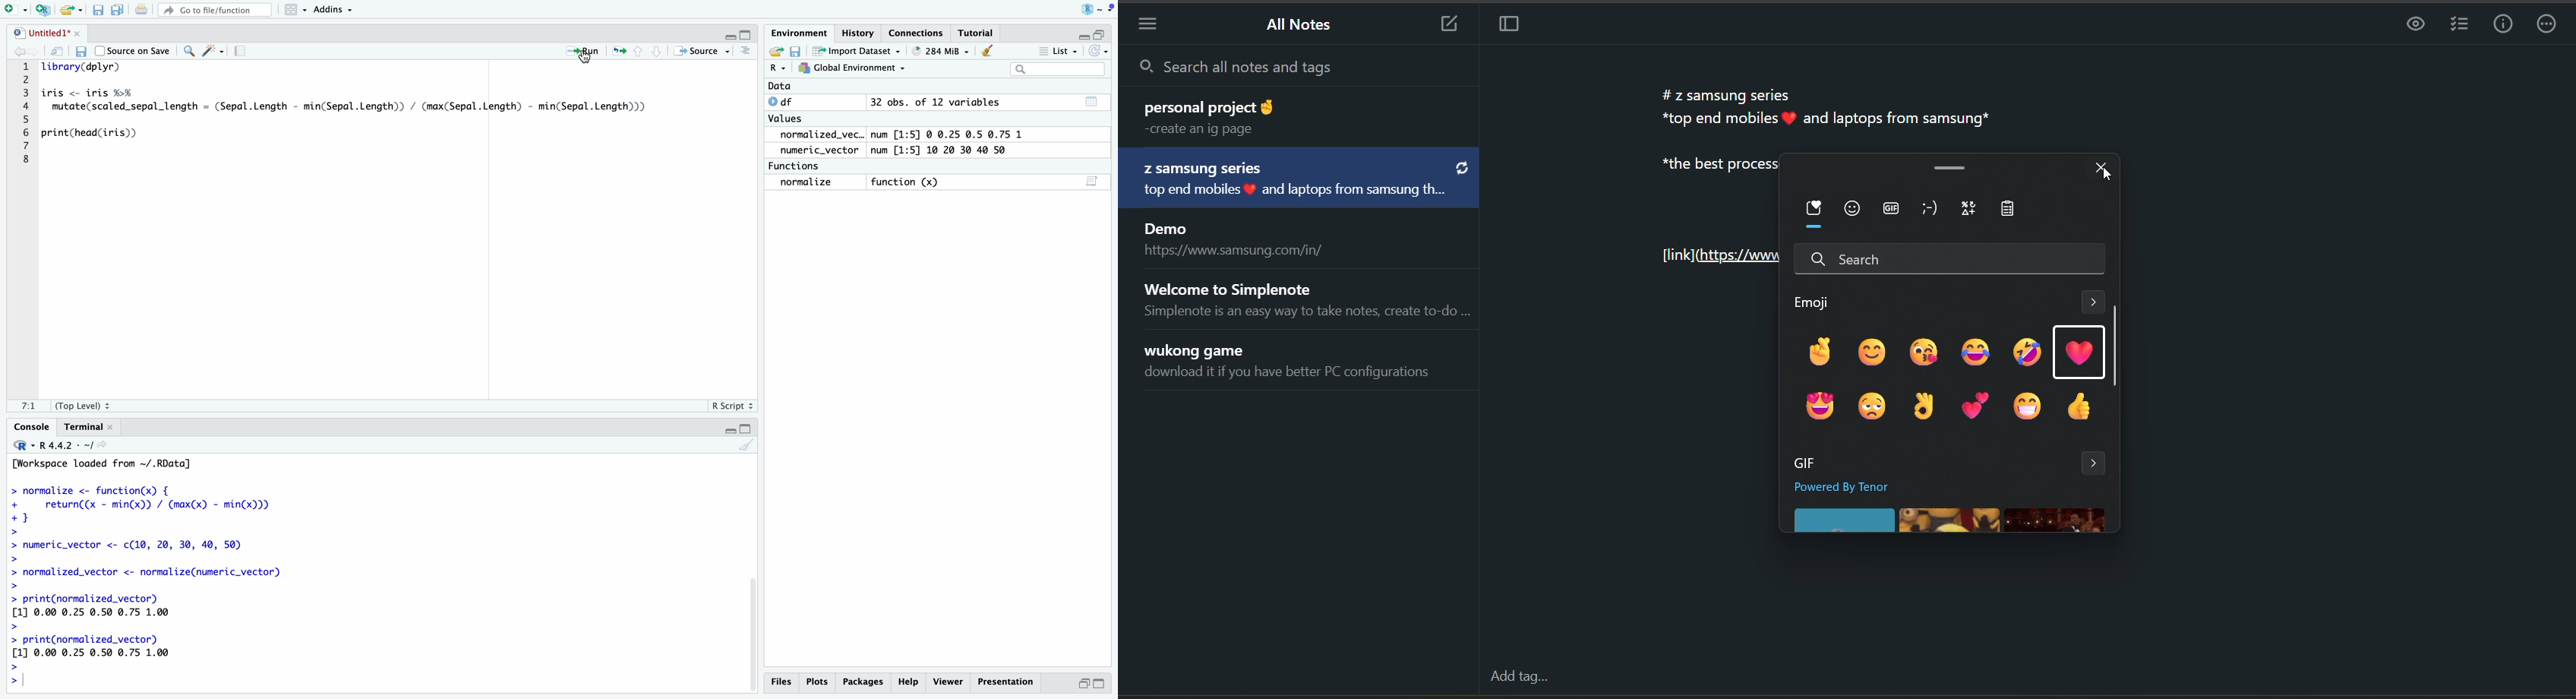  I want to click on Addins, so click(334, 9).